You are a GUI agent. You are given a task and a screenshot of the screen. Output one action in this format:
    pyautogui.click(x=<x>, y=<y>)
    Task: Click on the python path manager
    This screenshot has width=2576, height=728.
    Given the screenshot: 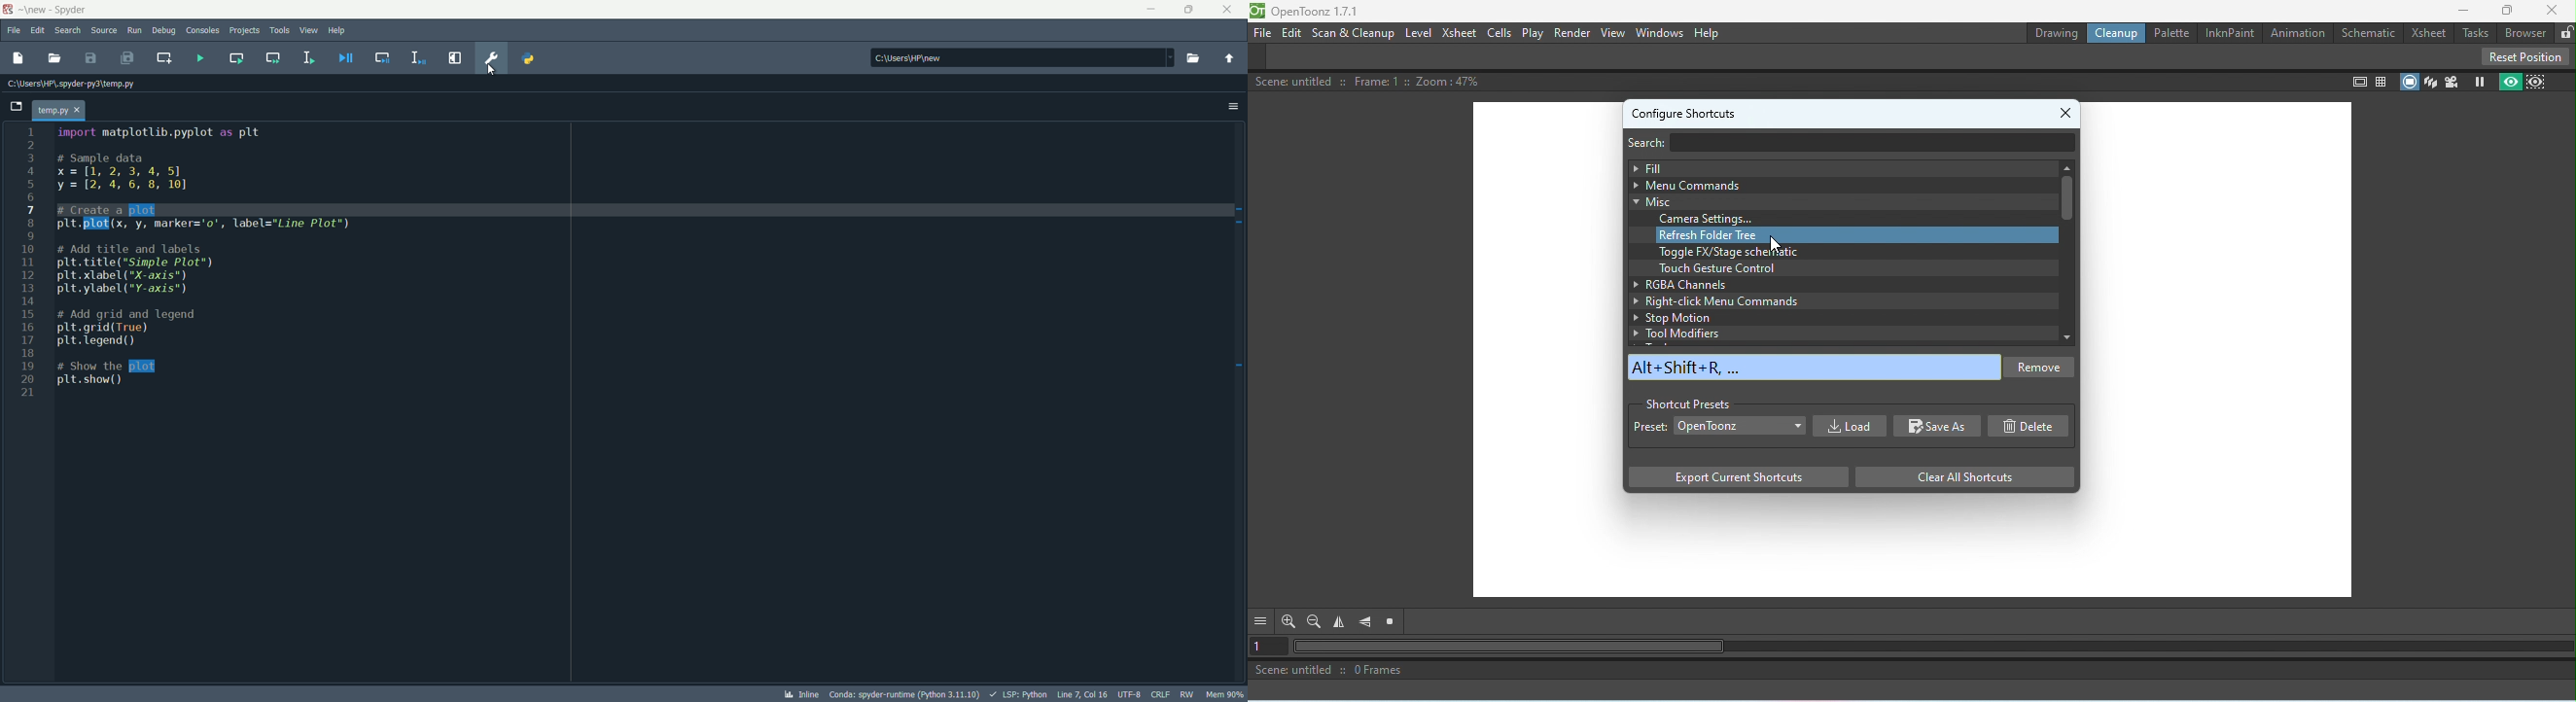 What is the action you would take?
    pyautogui.click(x=529, y=58)
    